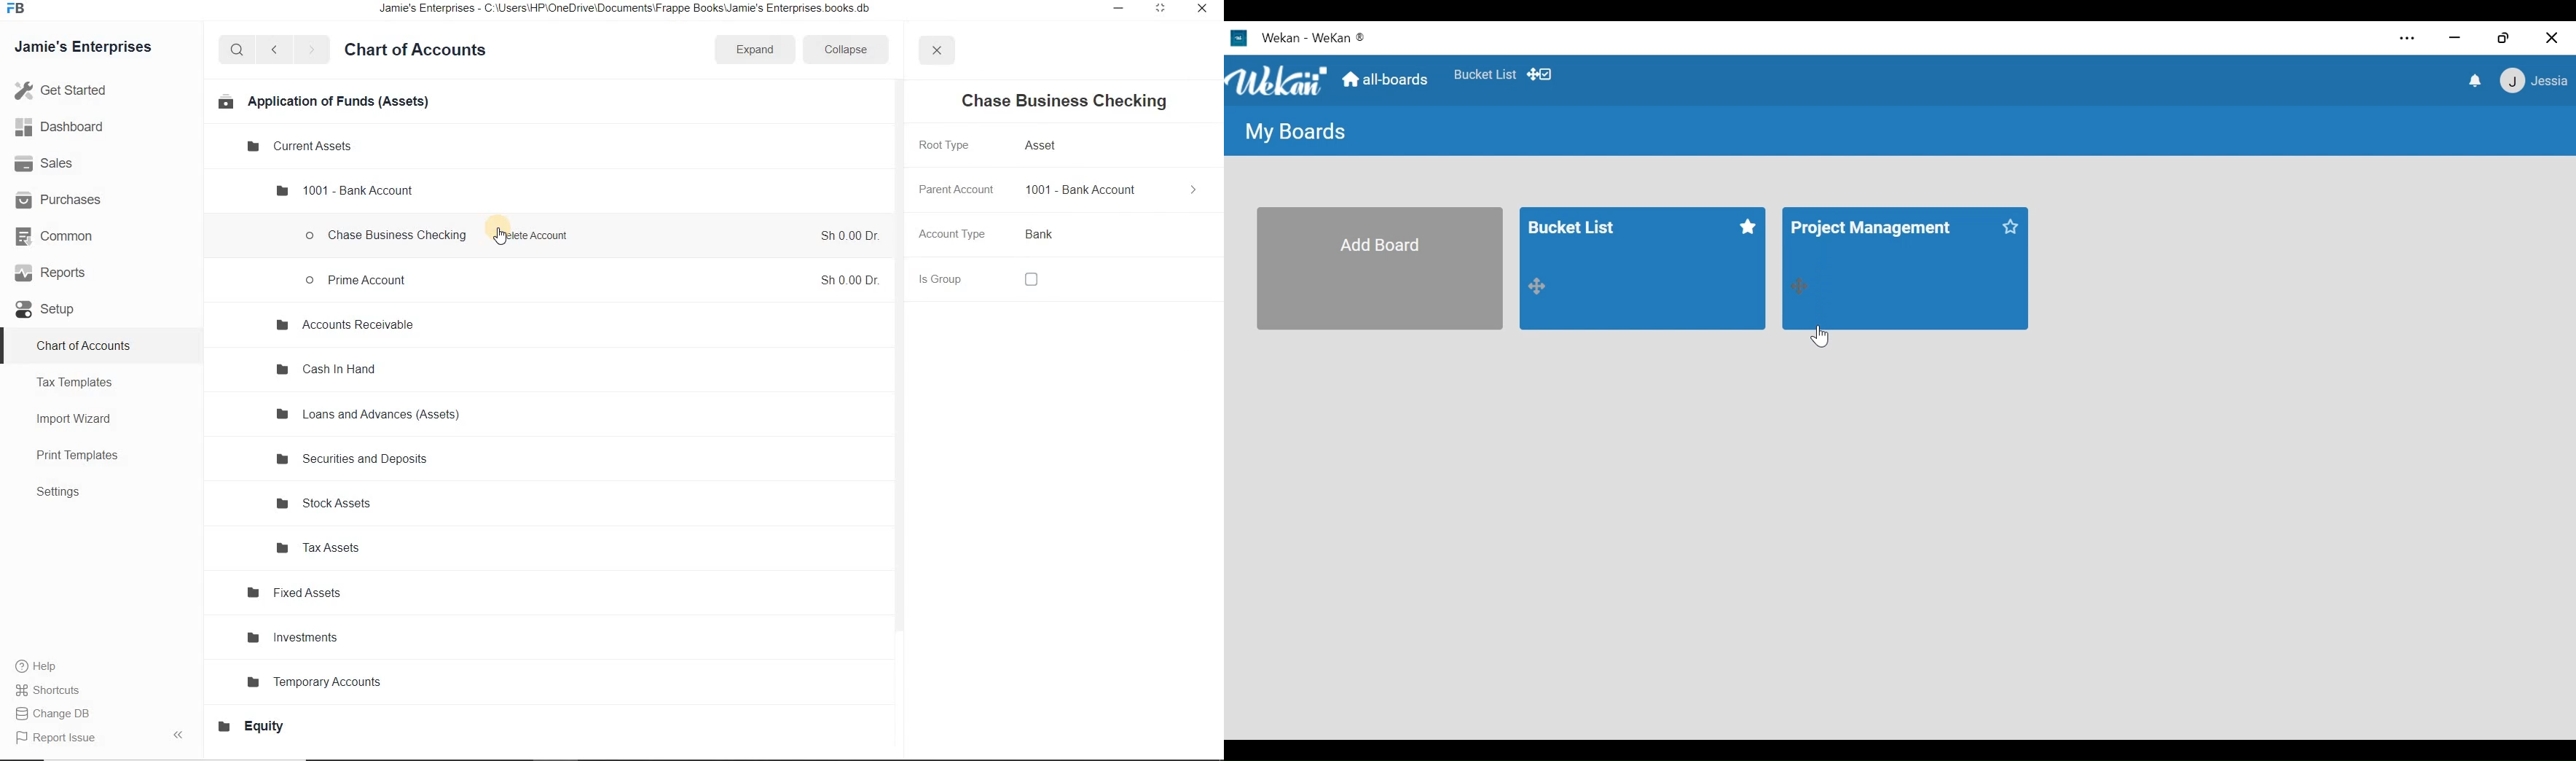 The width and height of the screenshot is (2576, 784). What do you see at coordinates (1043, 144) in the screenshot?
I see `Asset` at bounding box center [1043, 144].